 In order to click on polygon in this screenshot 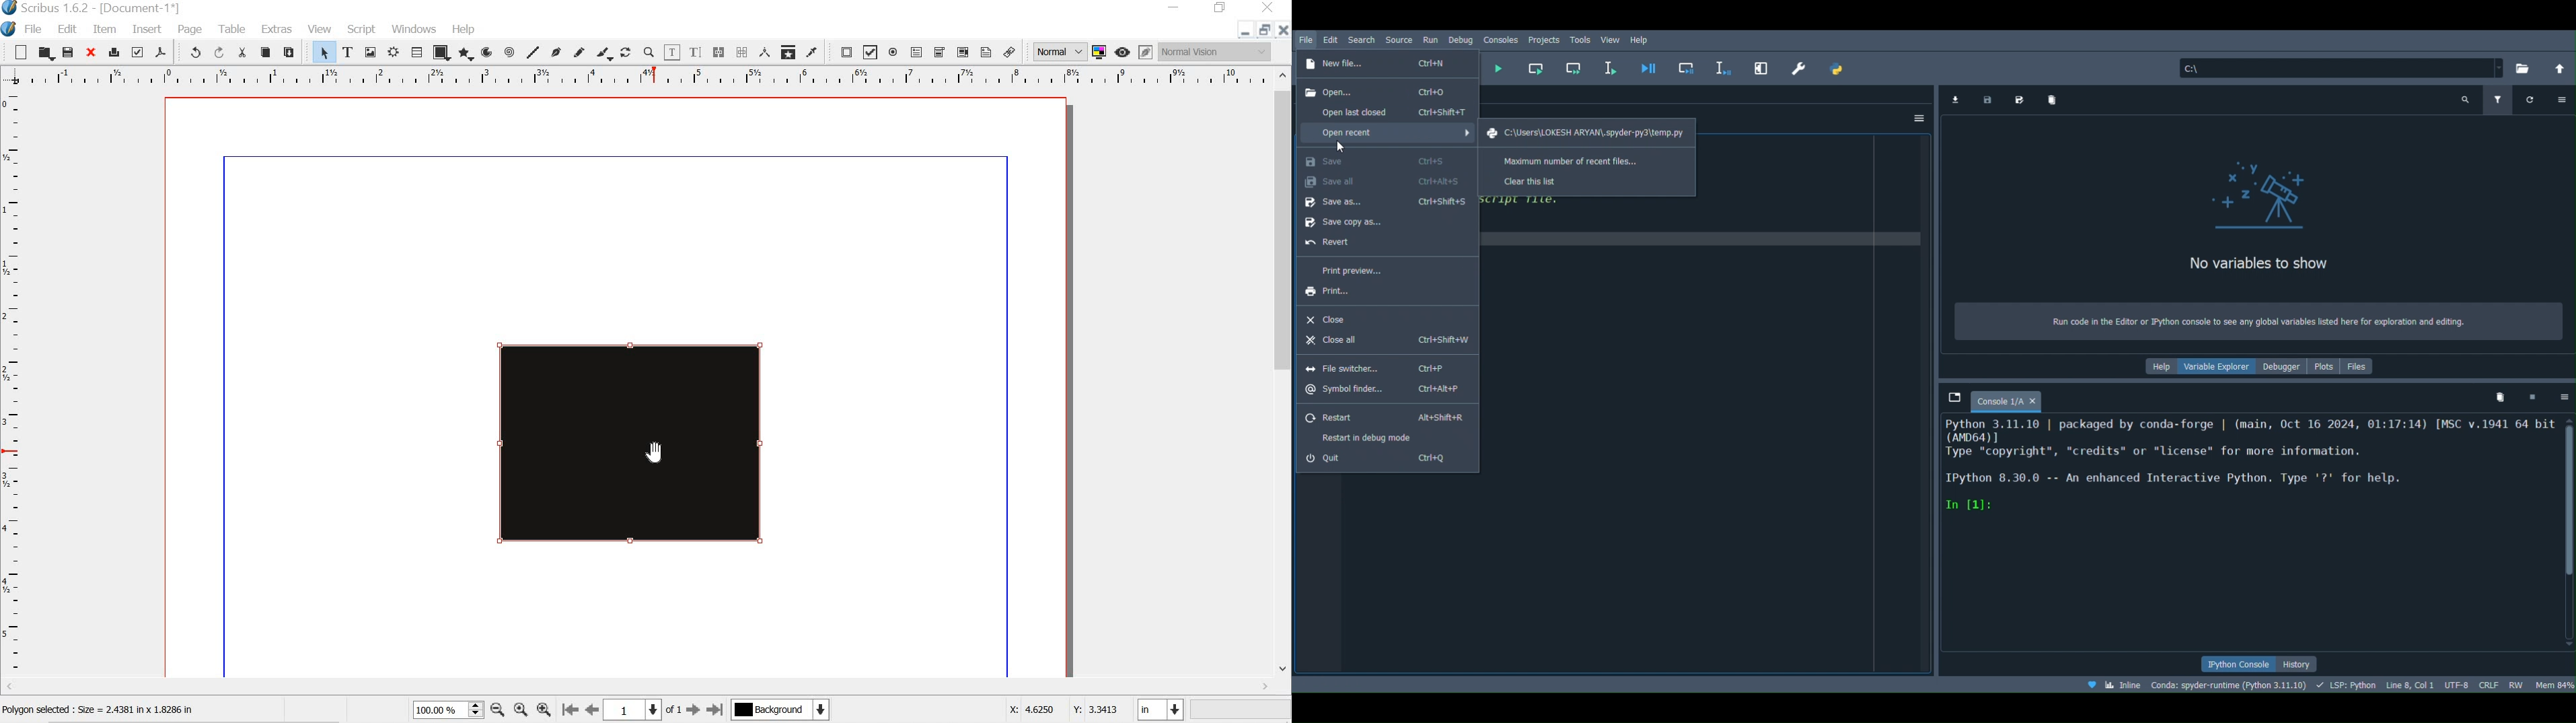, I will do `click(466, 55)`.